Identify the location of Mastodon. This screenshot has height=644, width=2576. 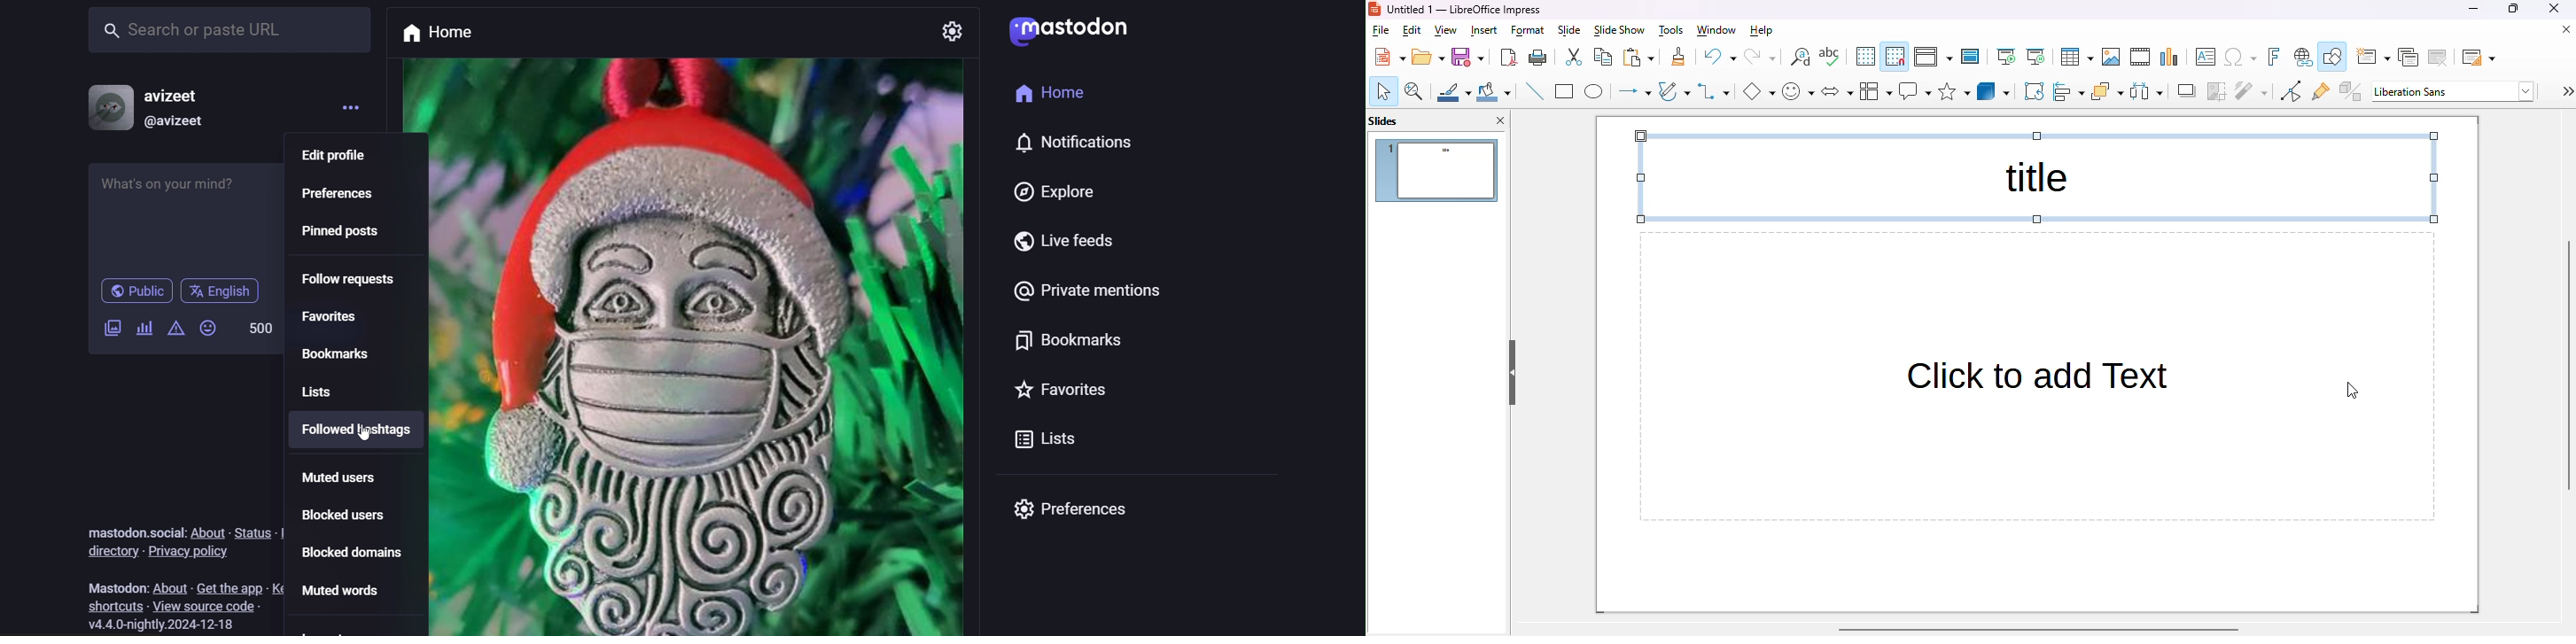
(112, 586).